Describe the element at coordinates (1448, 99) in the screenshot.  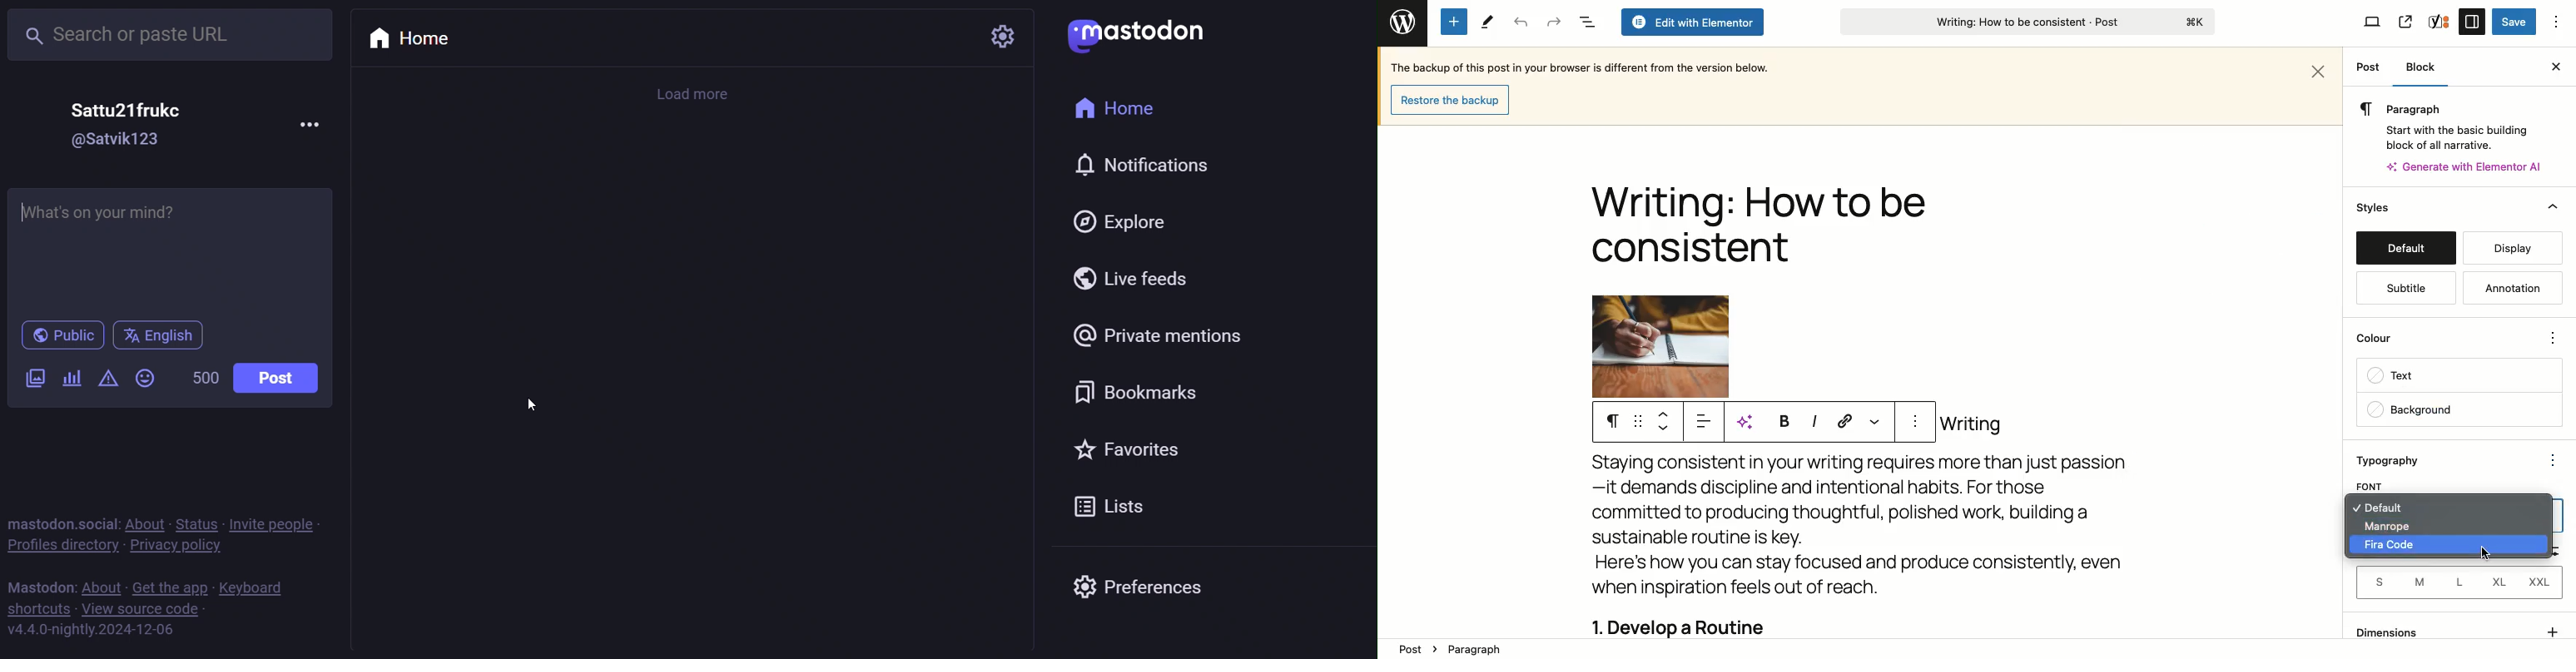
I see `Restore backup` at that location.